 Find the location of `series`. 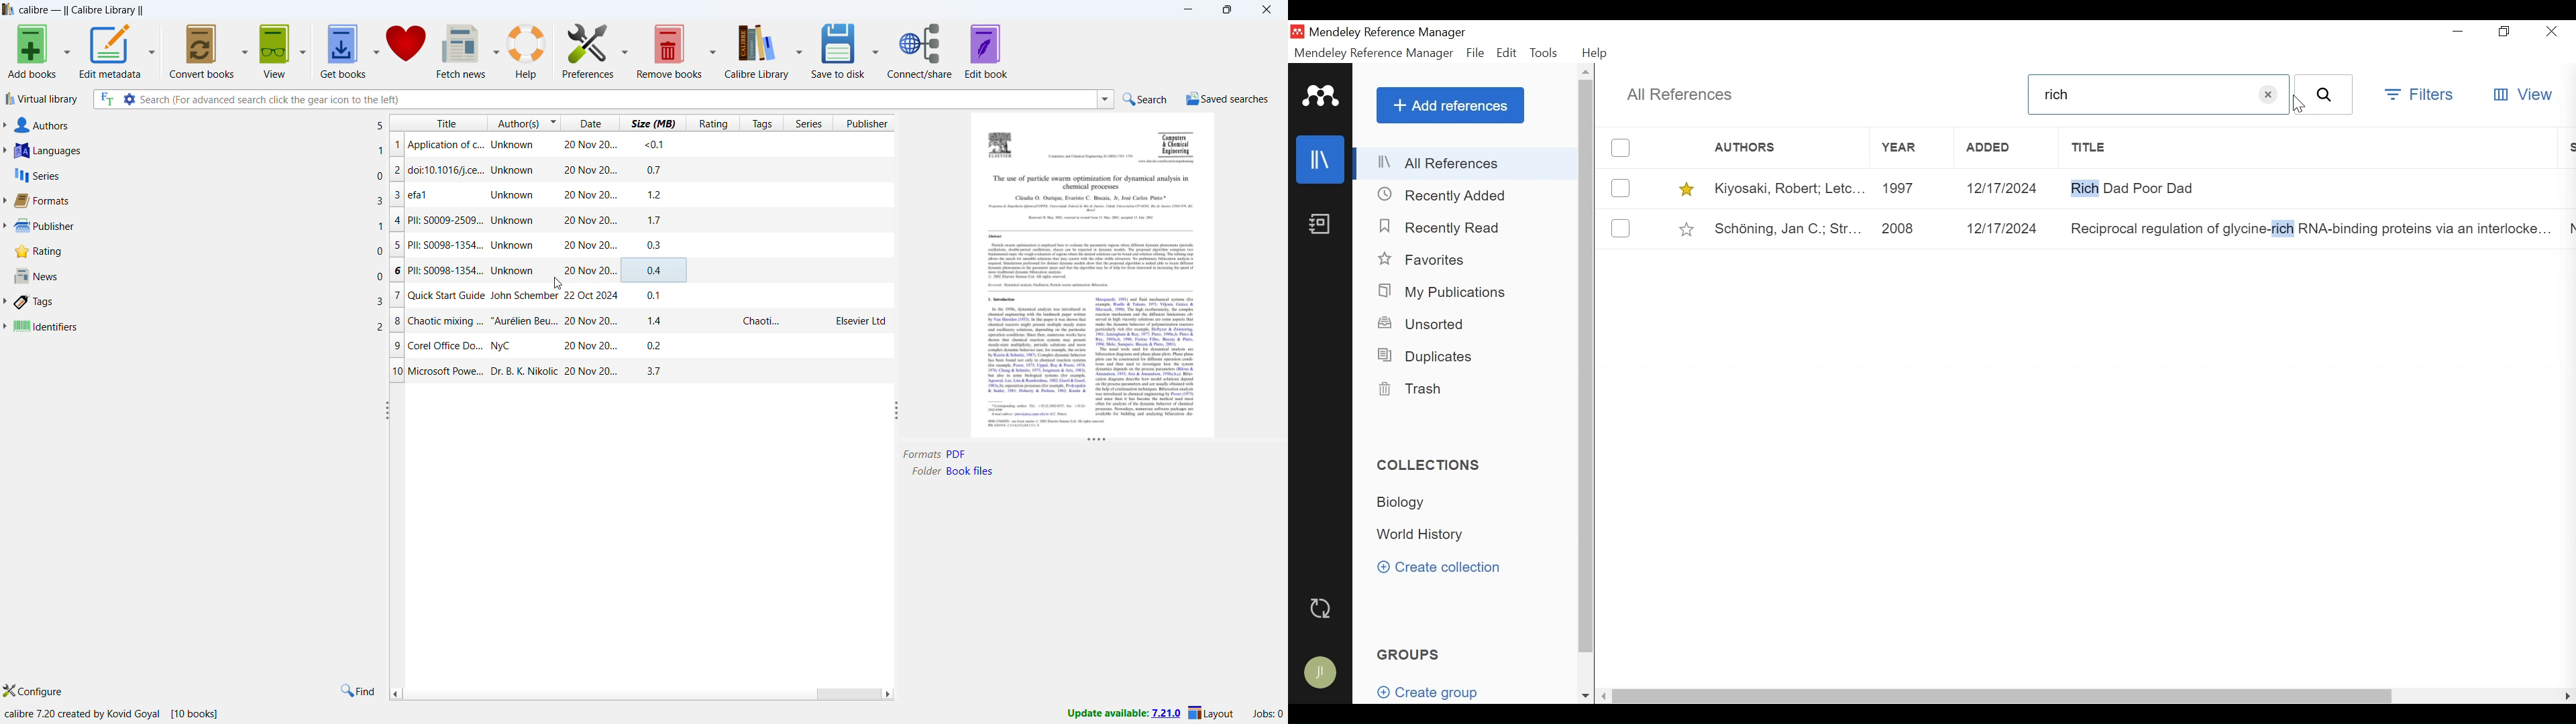

series is located at coordinates (199, 175).